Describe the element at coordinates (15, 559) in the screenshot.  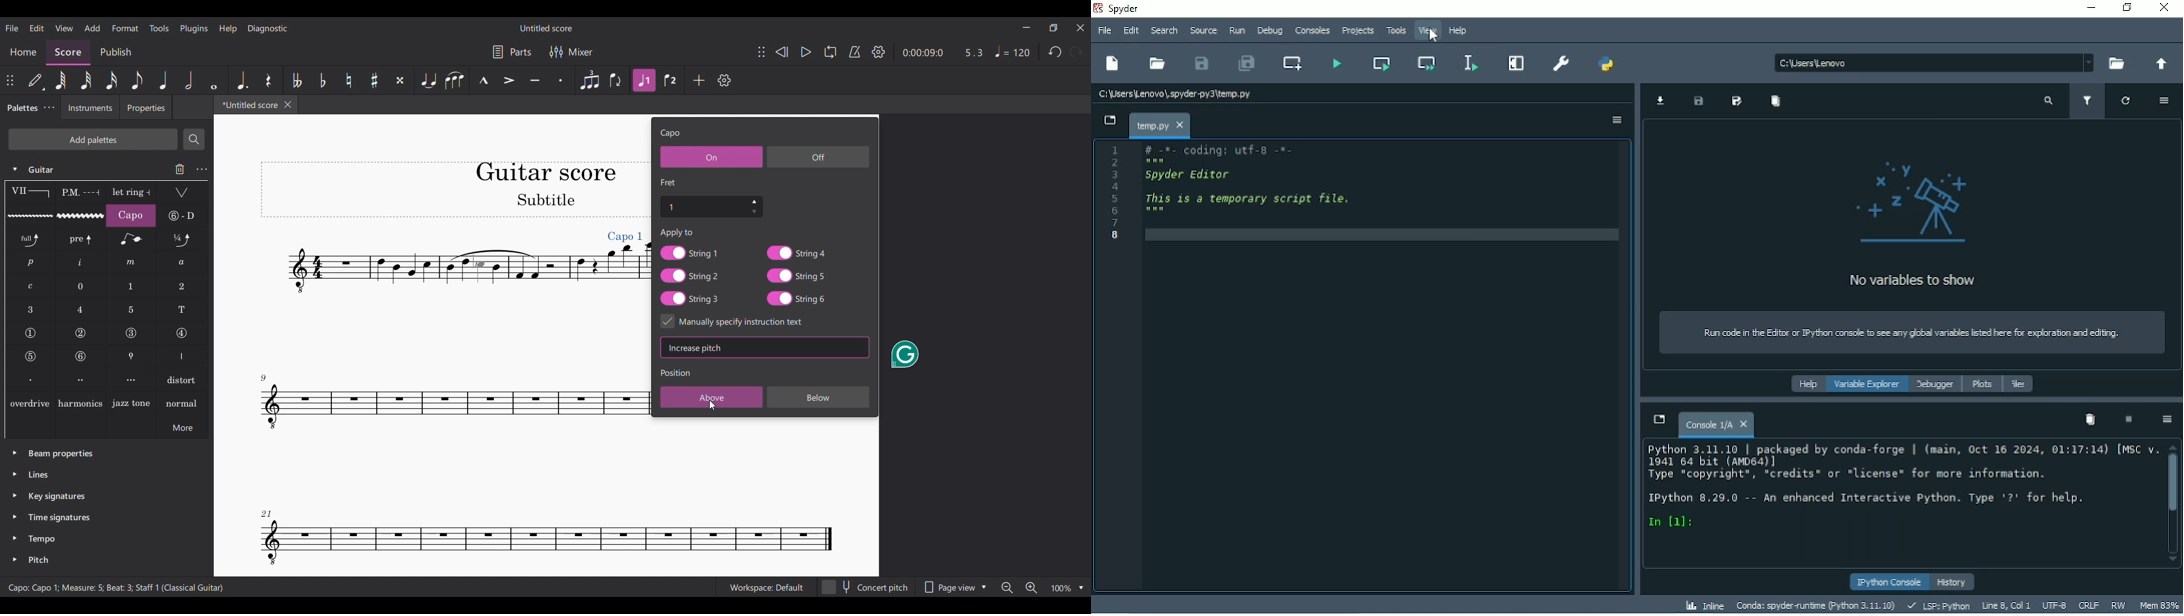
I see `Click to expand pitch palette` at that location.